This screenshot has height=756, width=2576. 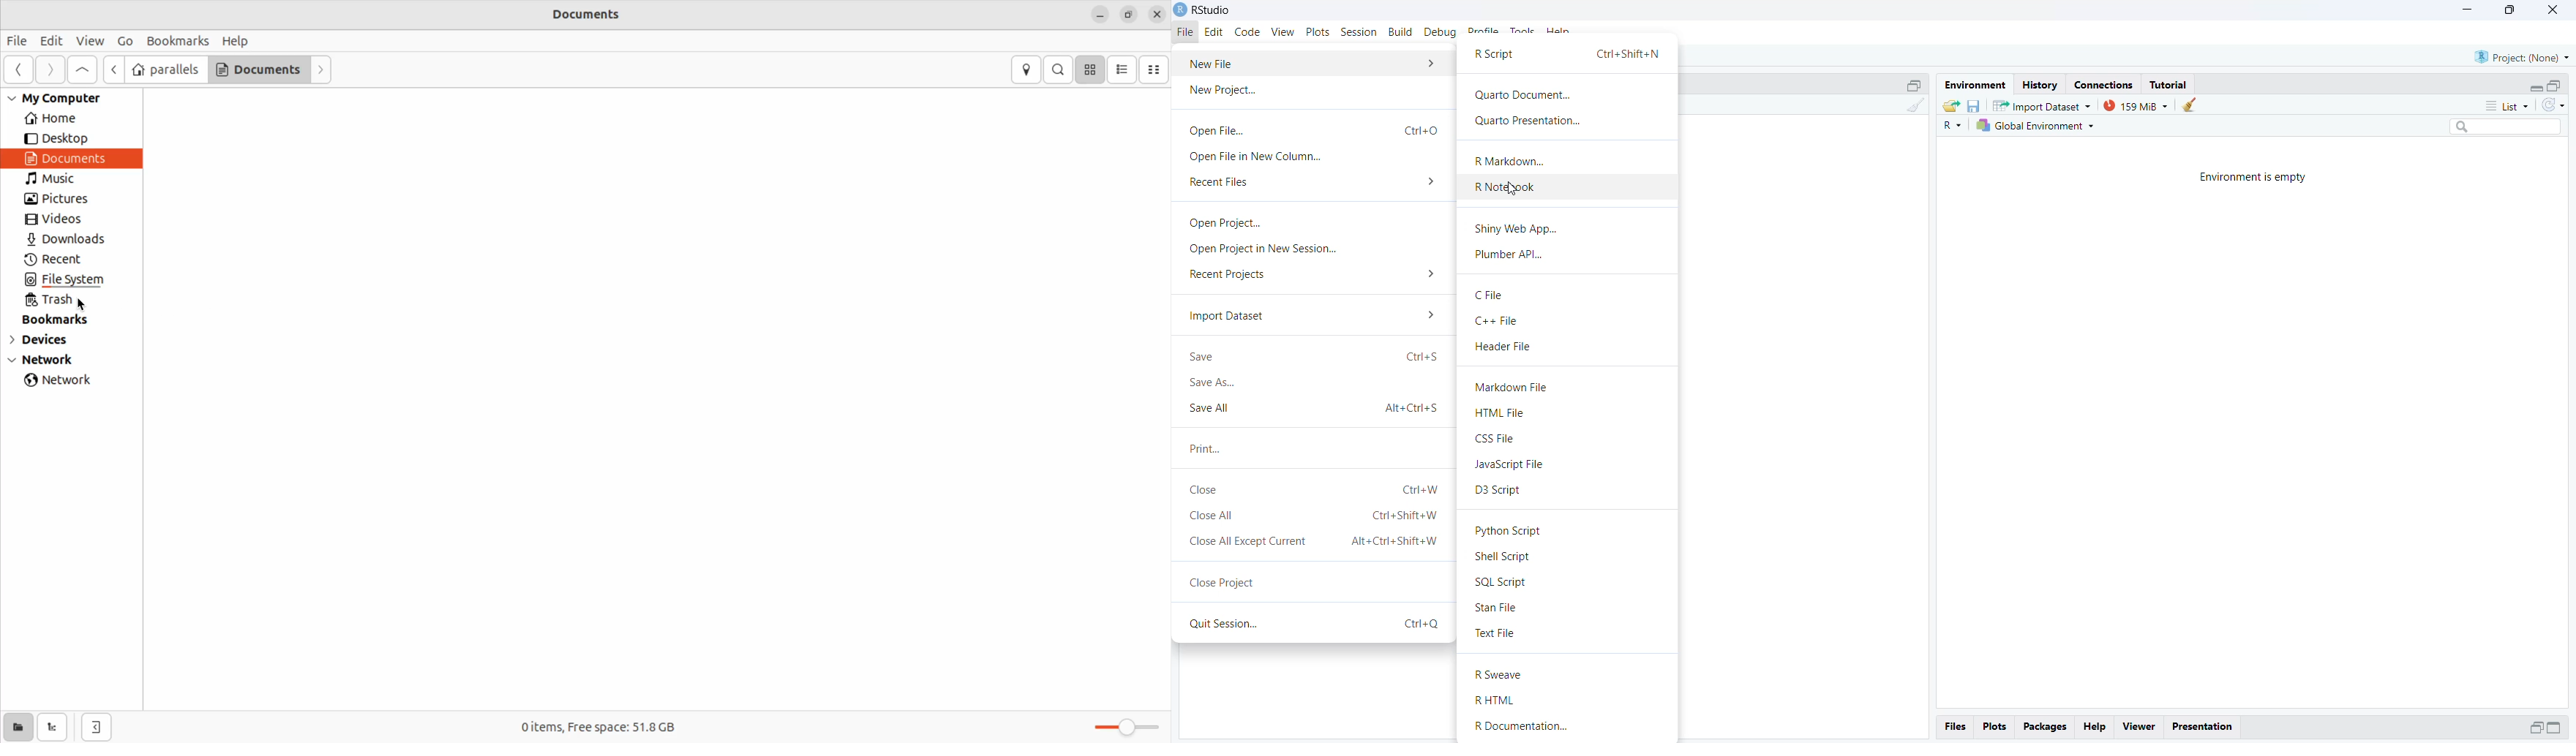 What do you see at coordinates (1223, 580) in the screenshot?
I see `Close Project` at bounding box center [1223, 580].